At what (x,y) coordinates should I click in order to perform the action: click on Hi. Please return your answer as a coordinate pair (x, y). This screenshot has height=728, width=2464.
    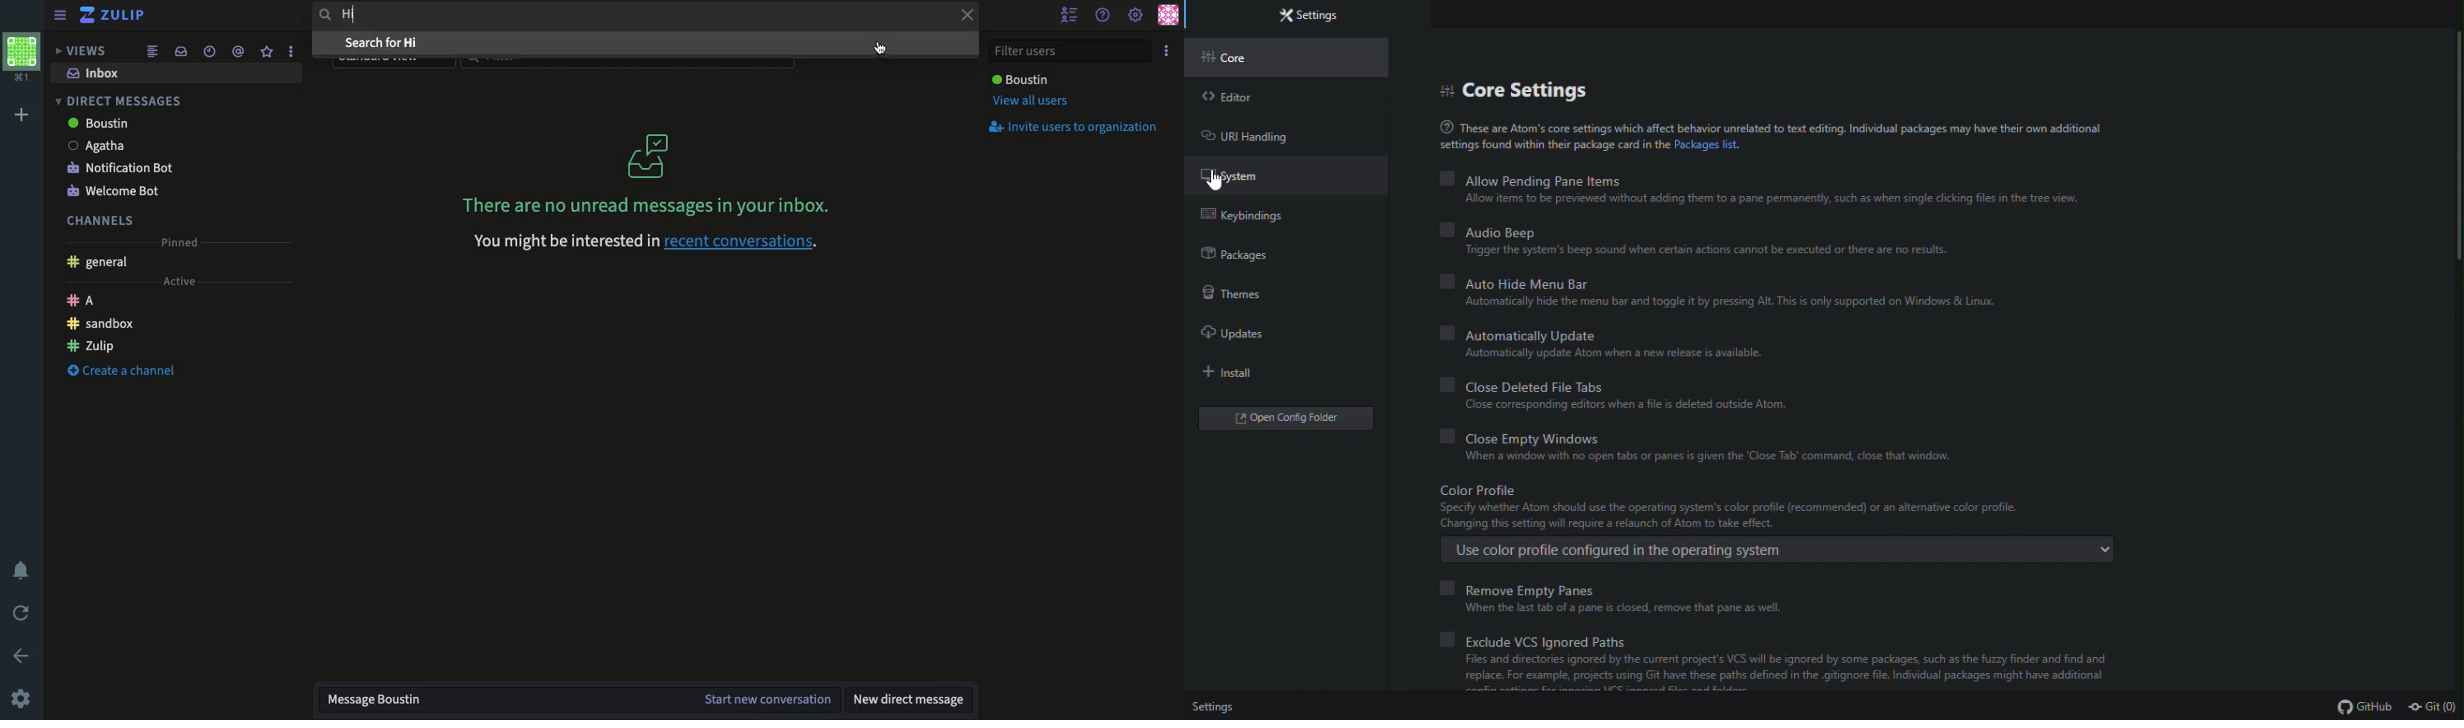
    Looking at the image, I should click on (344, 14).